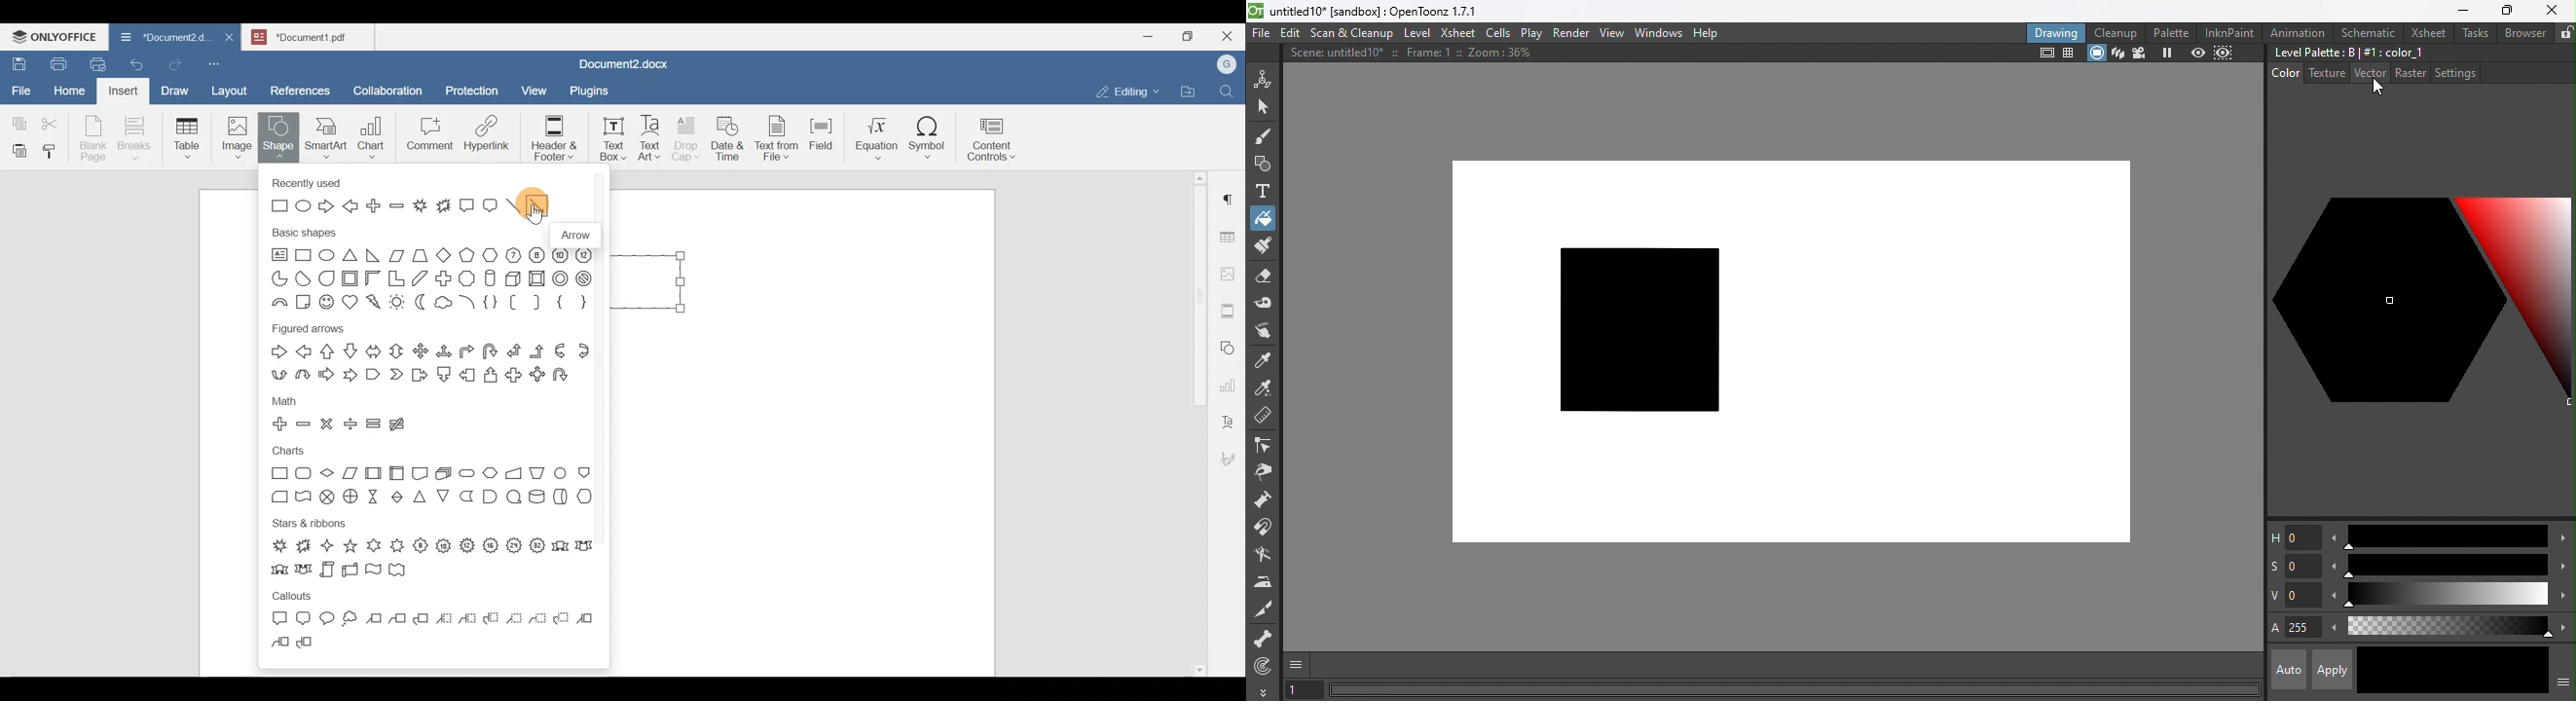  I want to click on Maximize, so click(1188, 36).